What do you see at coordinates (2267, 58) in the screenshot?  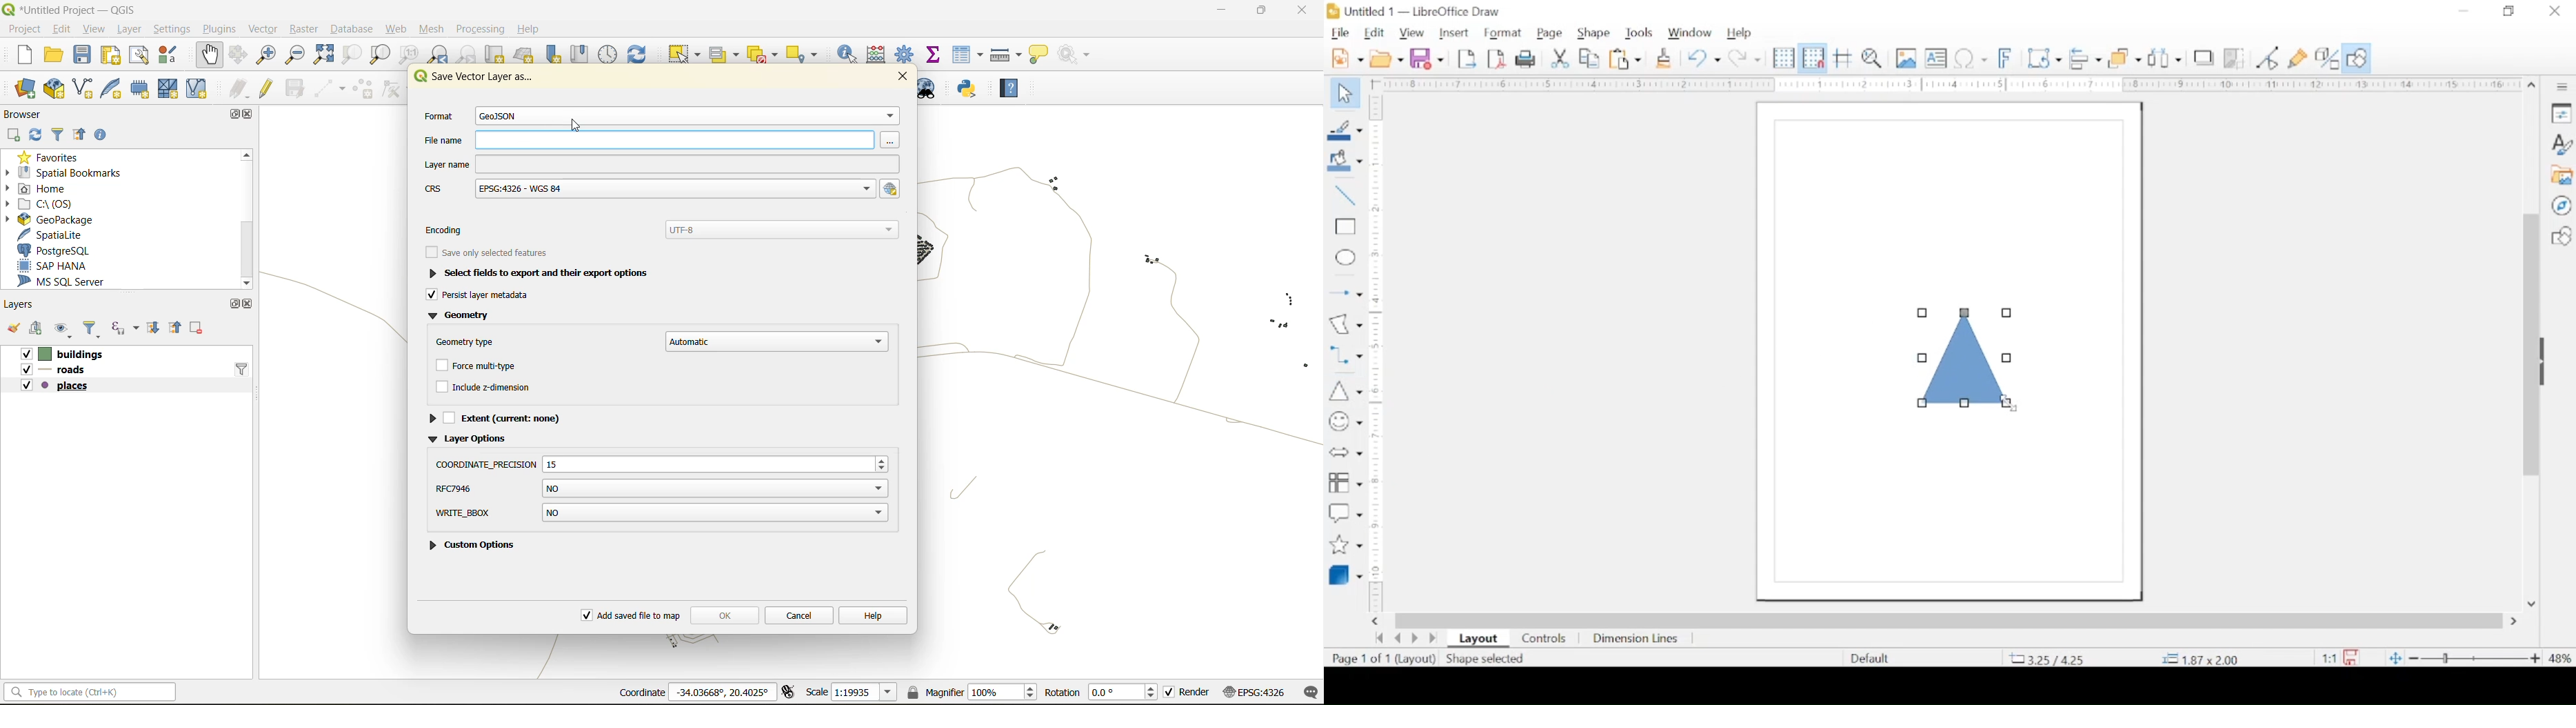 I see `toggle point edit mode` at bounding box center [2267, 58].